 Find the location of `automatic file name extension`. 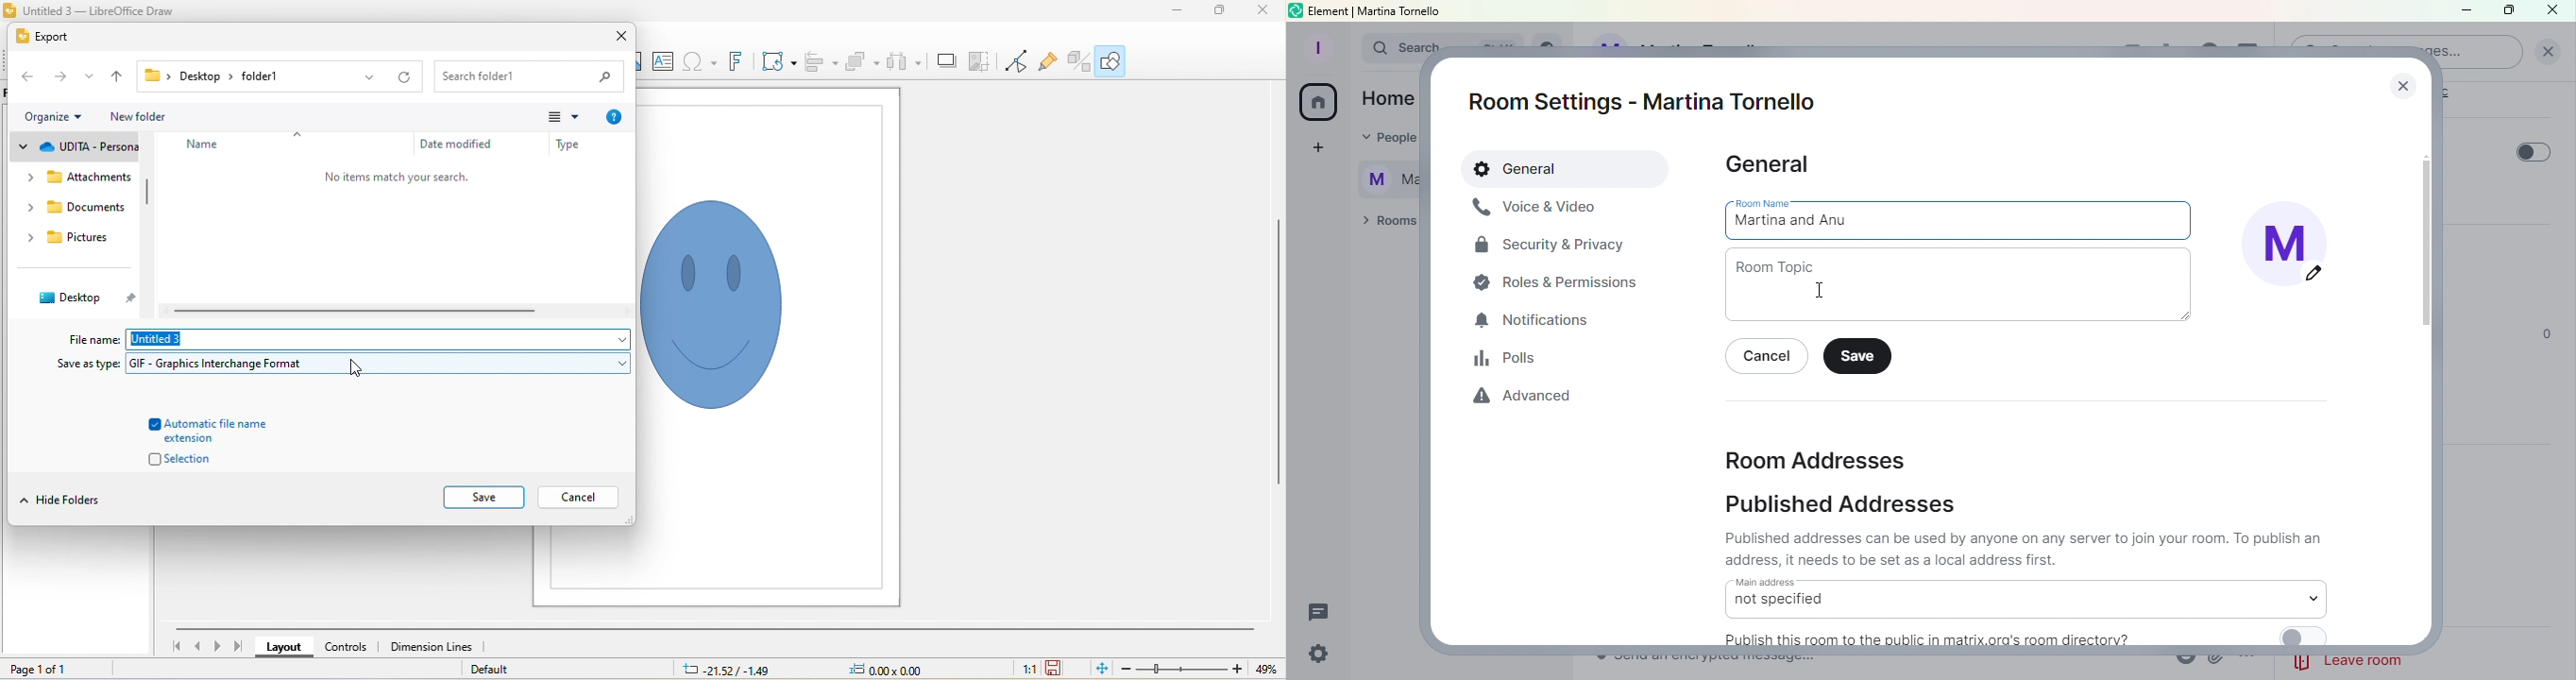

automatic file name extension is located at coordinates (218, 429).